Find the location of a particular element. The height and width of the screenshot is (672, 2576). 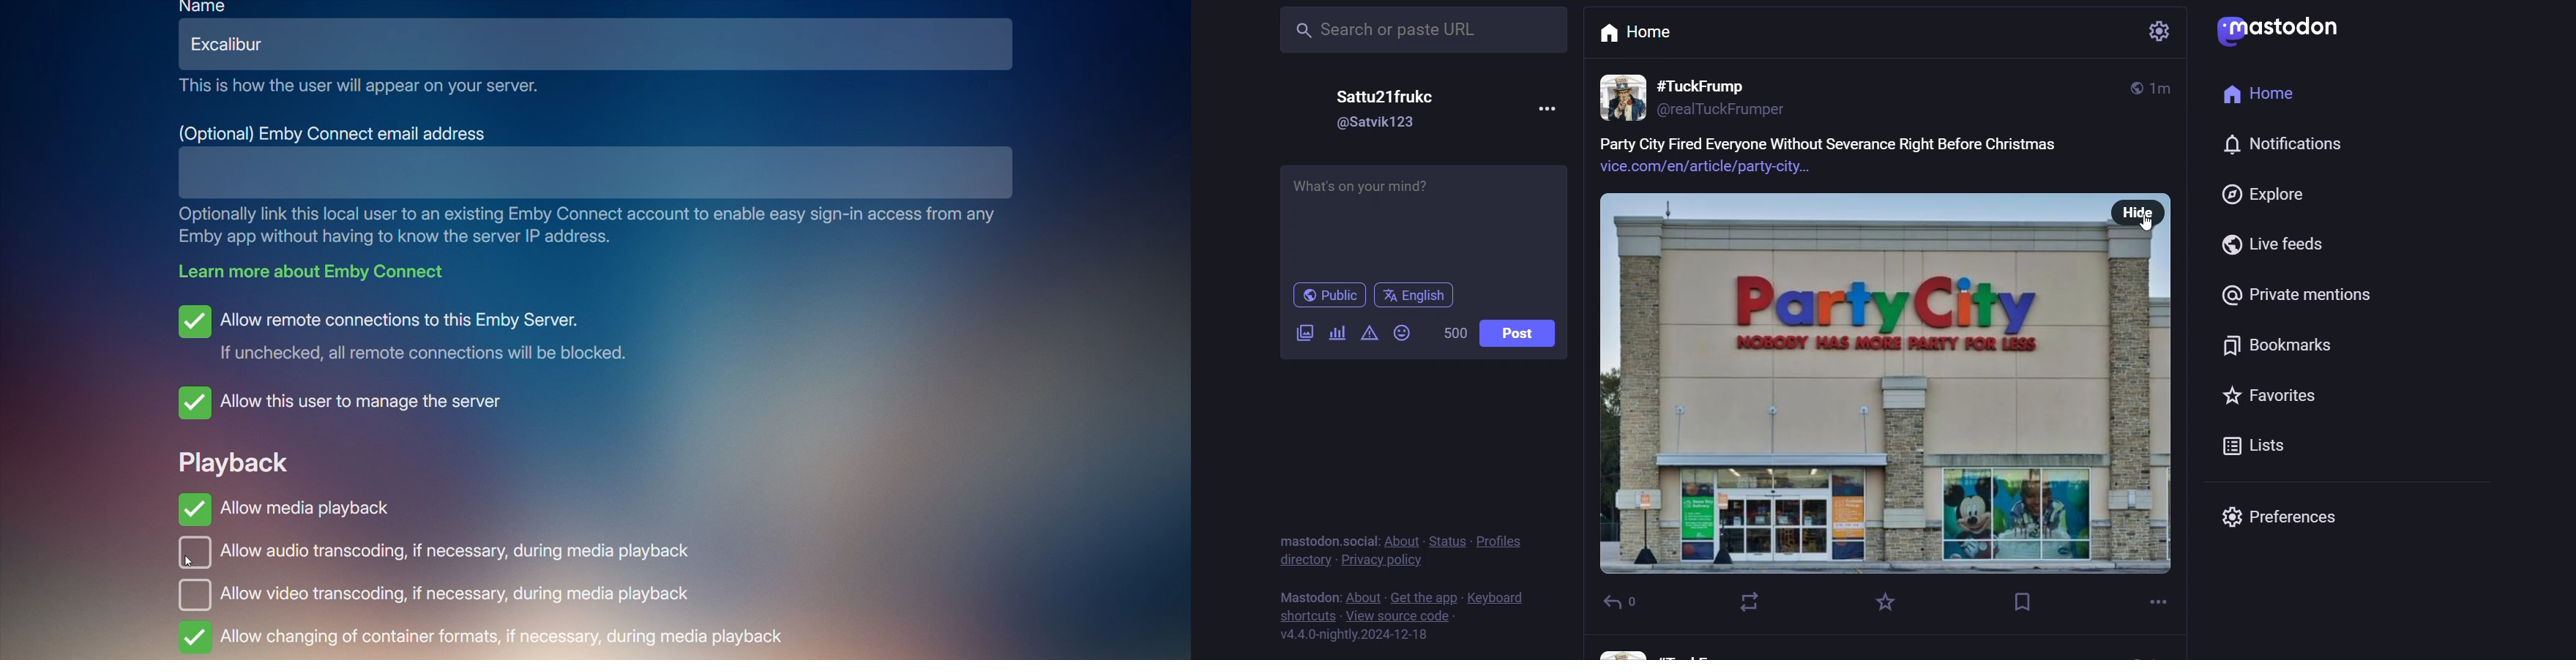

(Optional) Emby Connect email address is located at coordinates (334, 132).